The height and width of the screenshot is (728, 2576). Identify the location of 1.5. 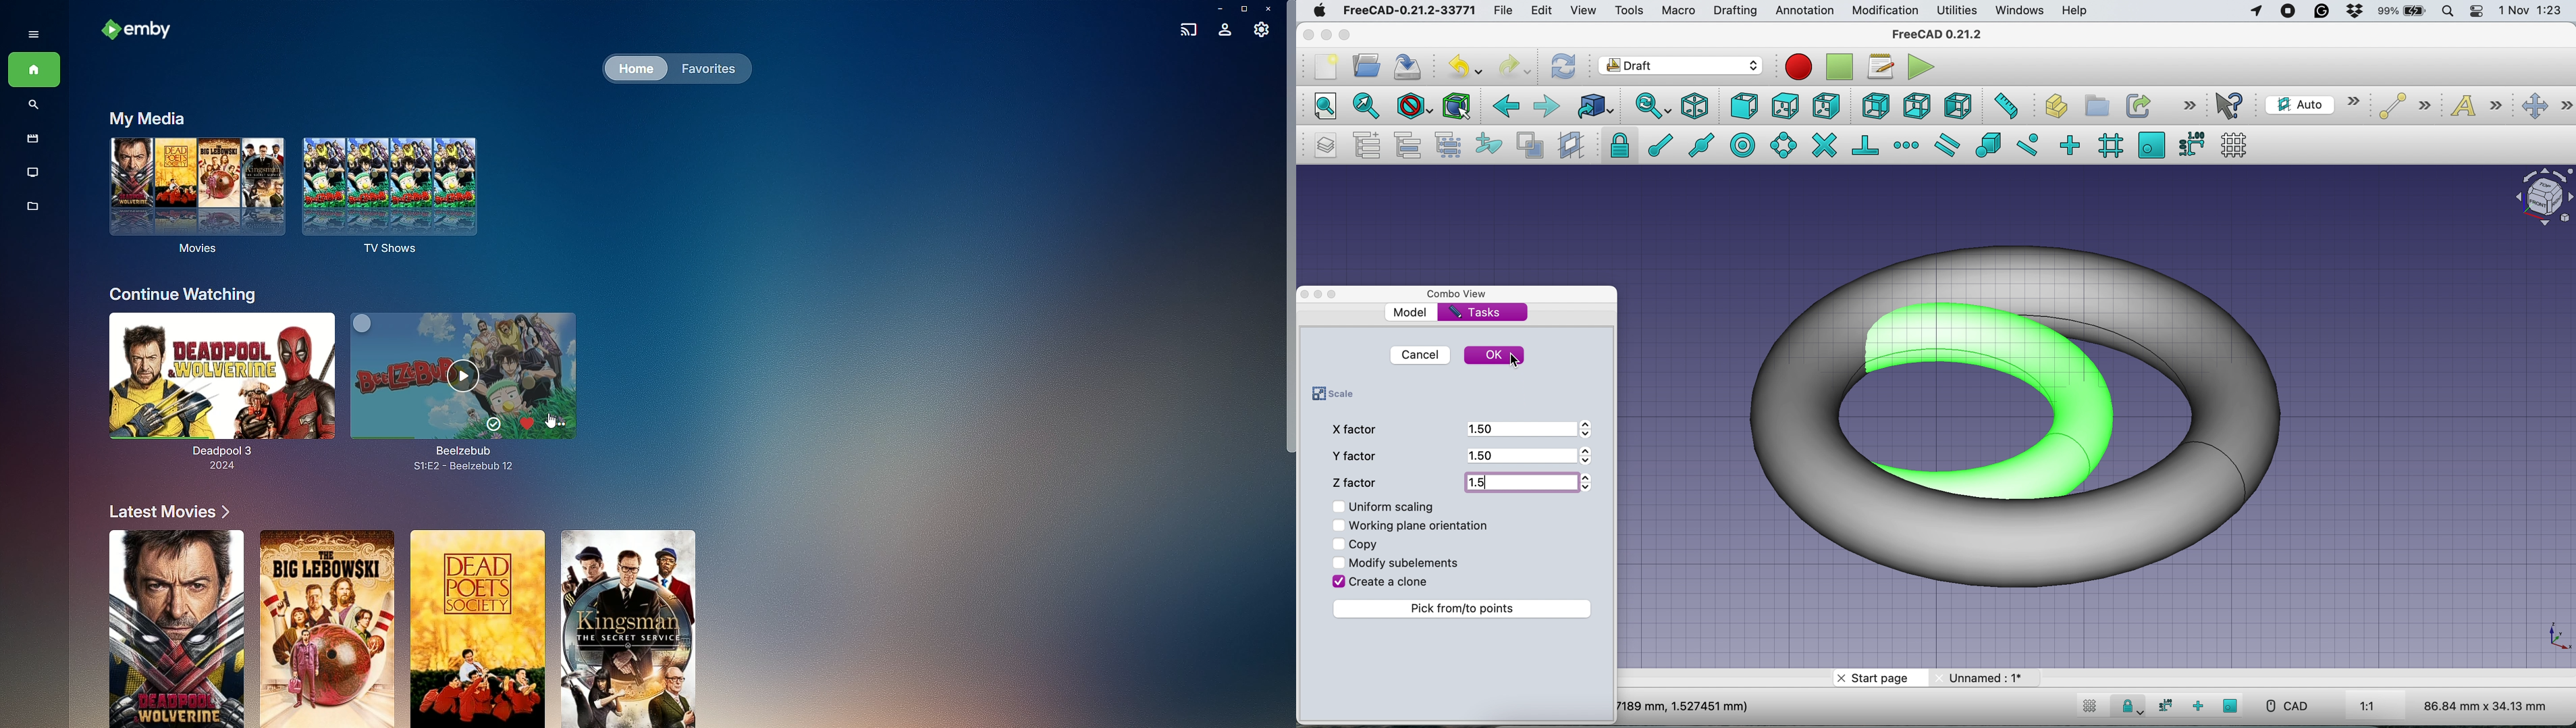
(1519, 428).